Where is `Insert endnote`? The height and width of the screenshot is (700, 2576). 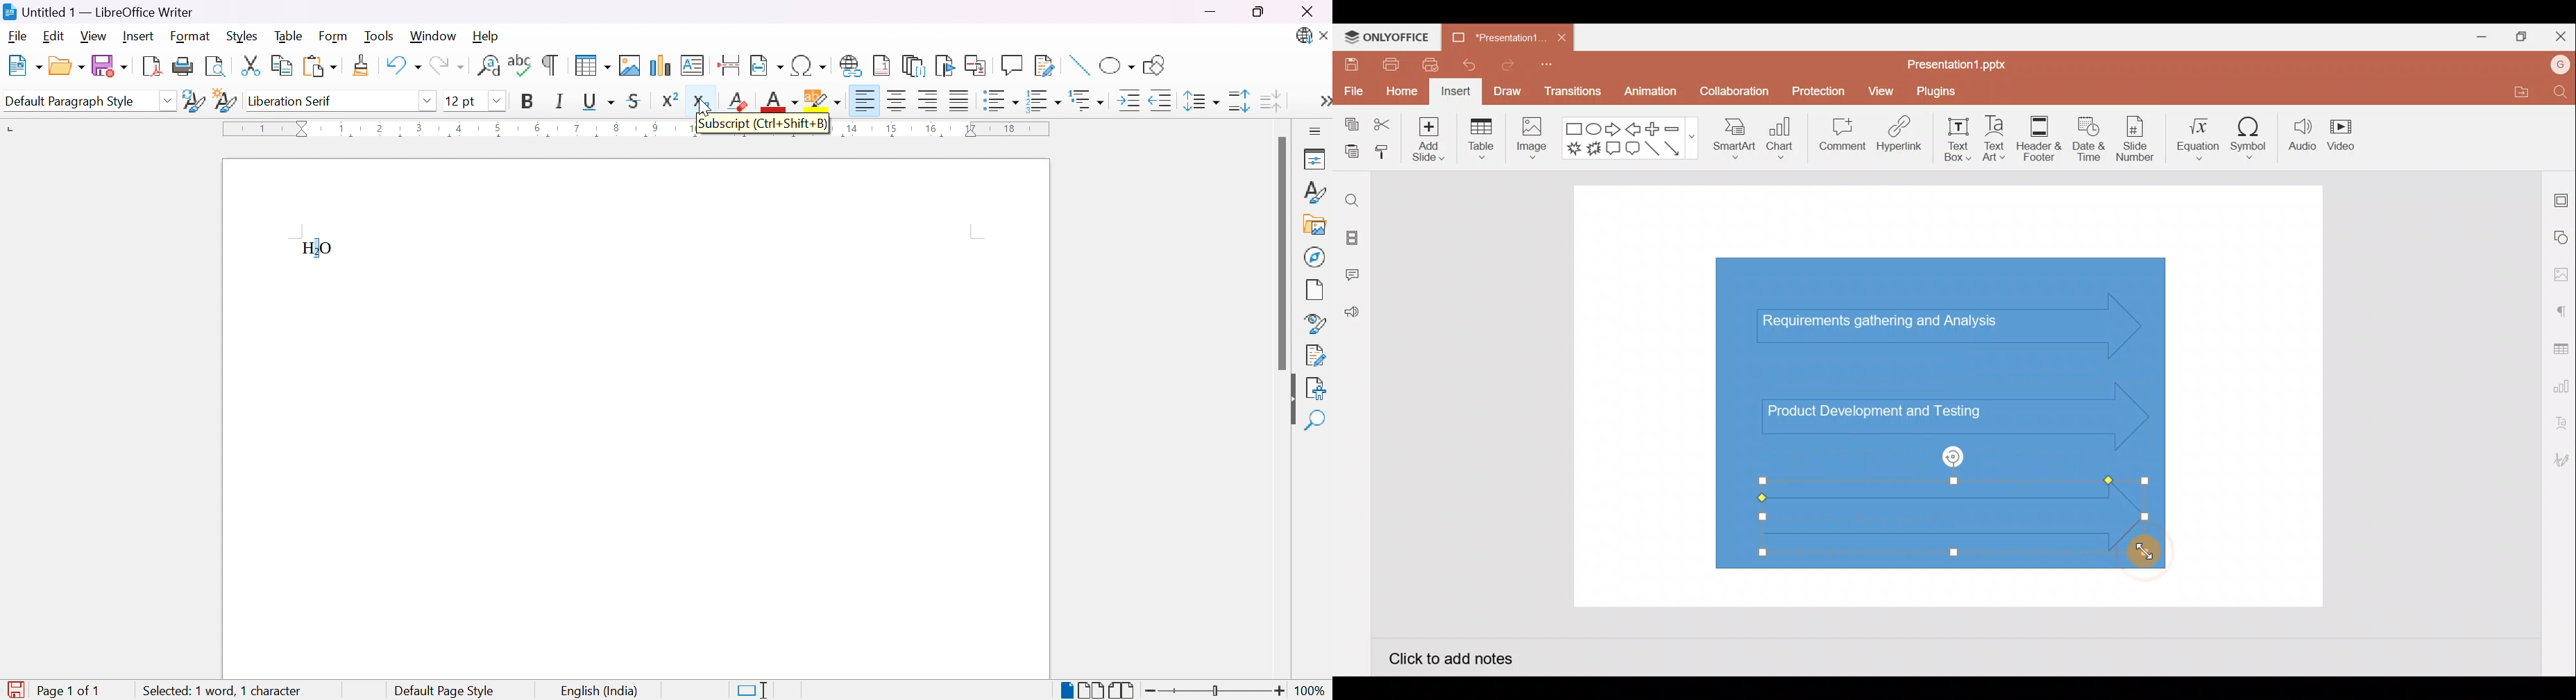 Insert endnote is located at coordinates (914, 66).